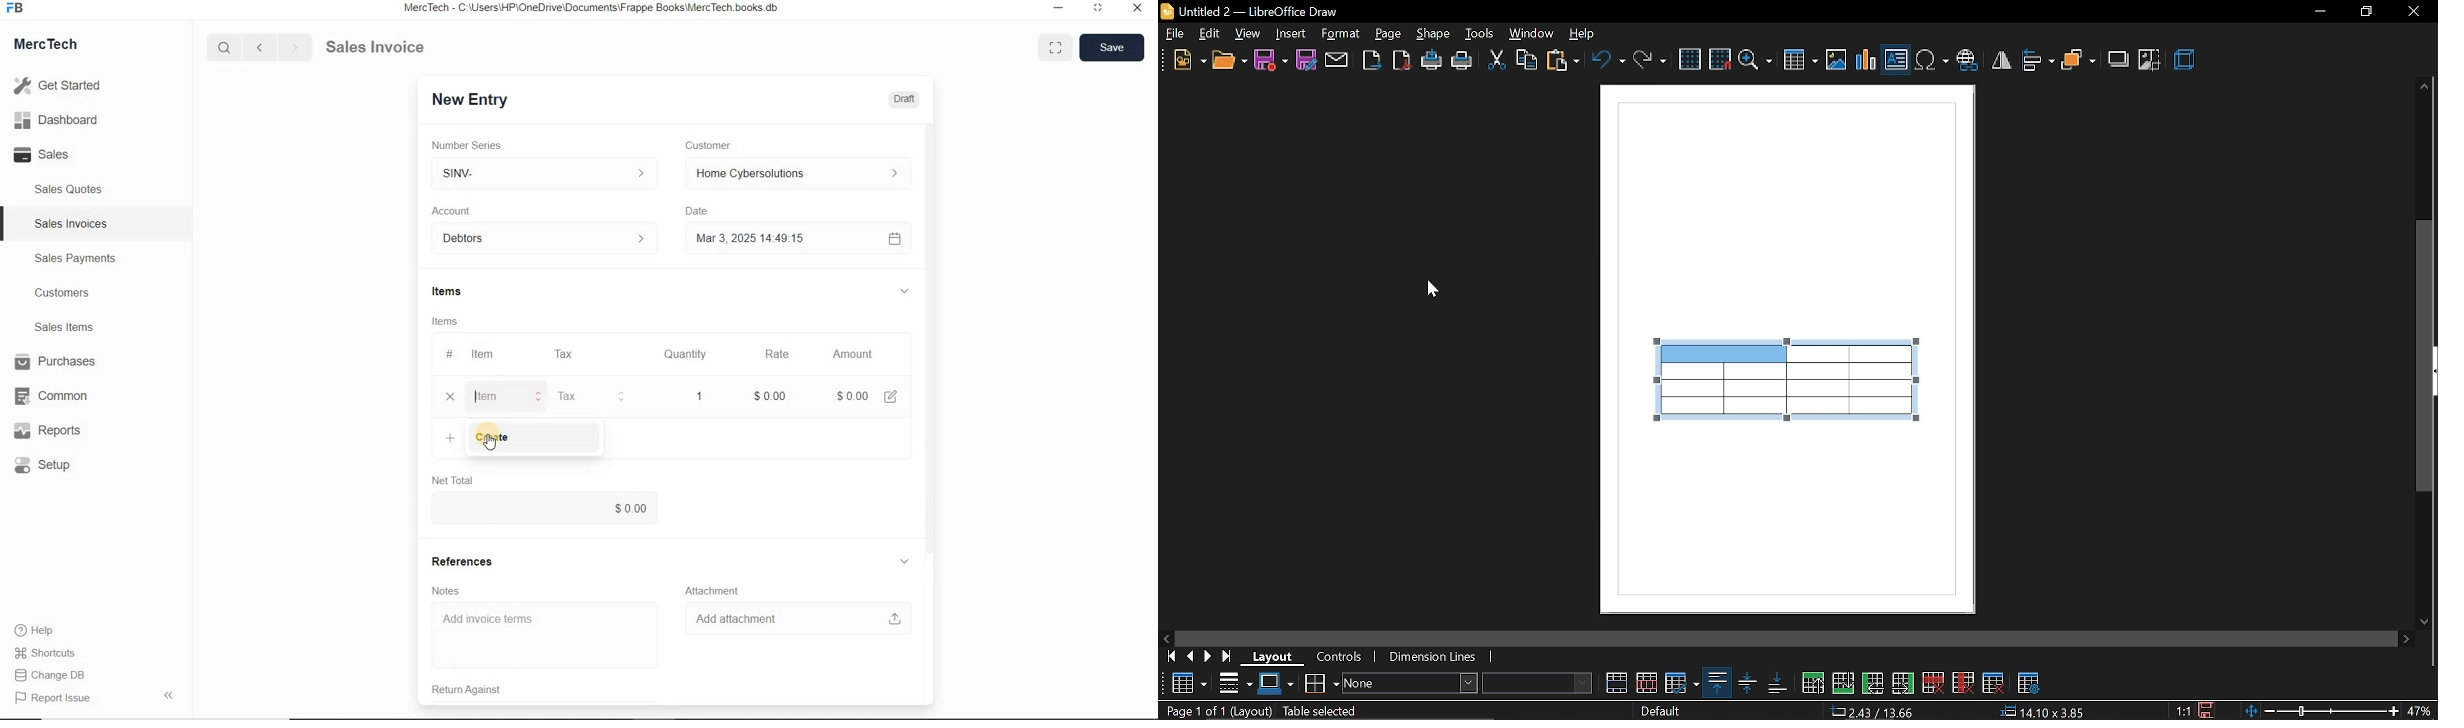 The width and height of the screenshot is (2464, 728). I want to click on Calendar, so click(894, 240).